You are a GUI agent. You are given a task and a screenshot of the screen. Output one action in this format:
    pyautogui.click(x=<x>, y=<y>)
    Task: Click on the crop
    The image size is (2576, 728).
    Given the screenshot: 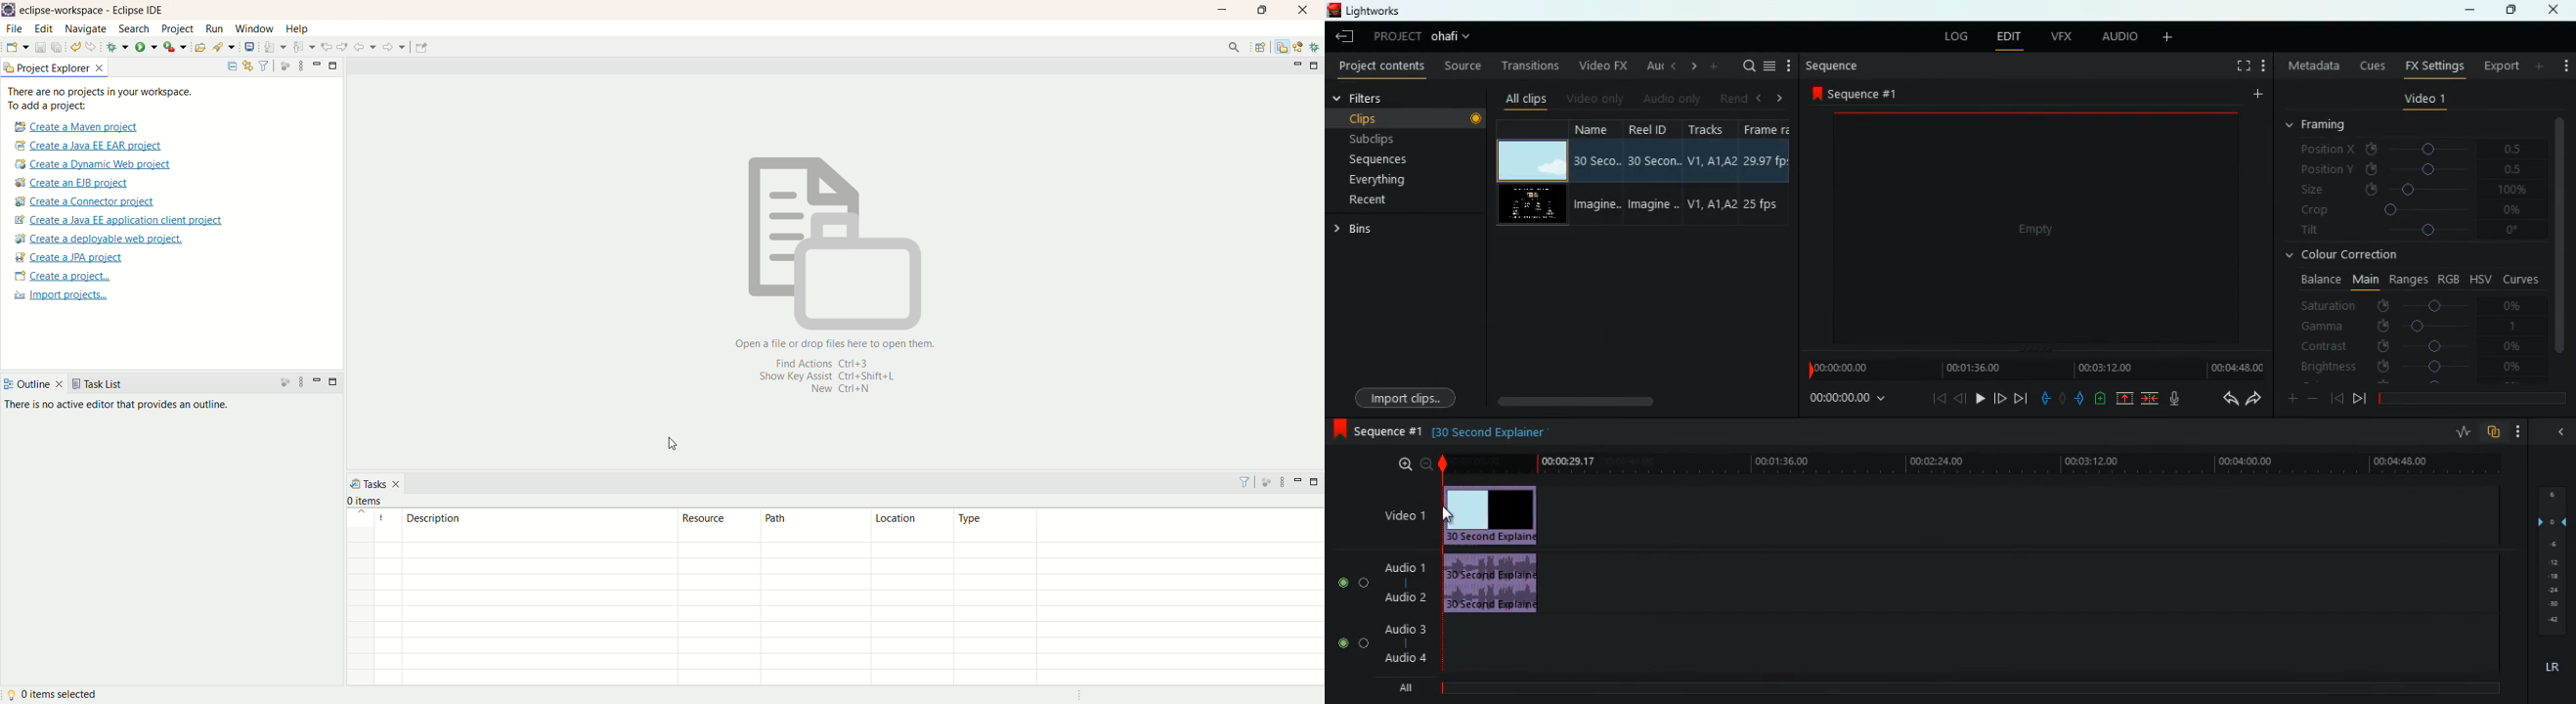 What is the action you would take?
    pyautogui.click(x=2409, y=210)
    